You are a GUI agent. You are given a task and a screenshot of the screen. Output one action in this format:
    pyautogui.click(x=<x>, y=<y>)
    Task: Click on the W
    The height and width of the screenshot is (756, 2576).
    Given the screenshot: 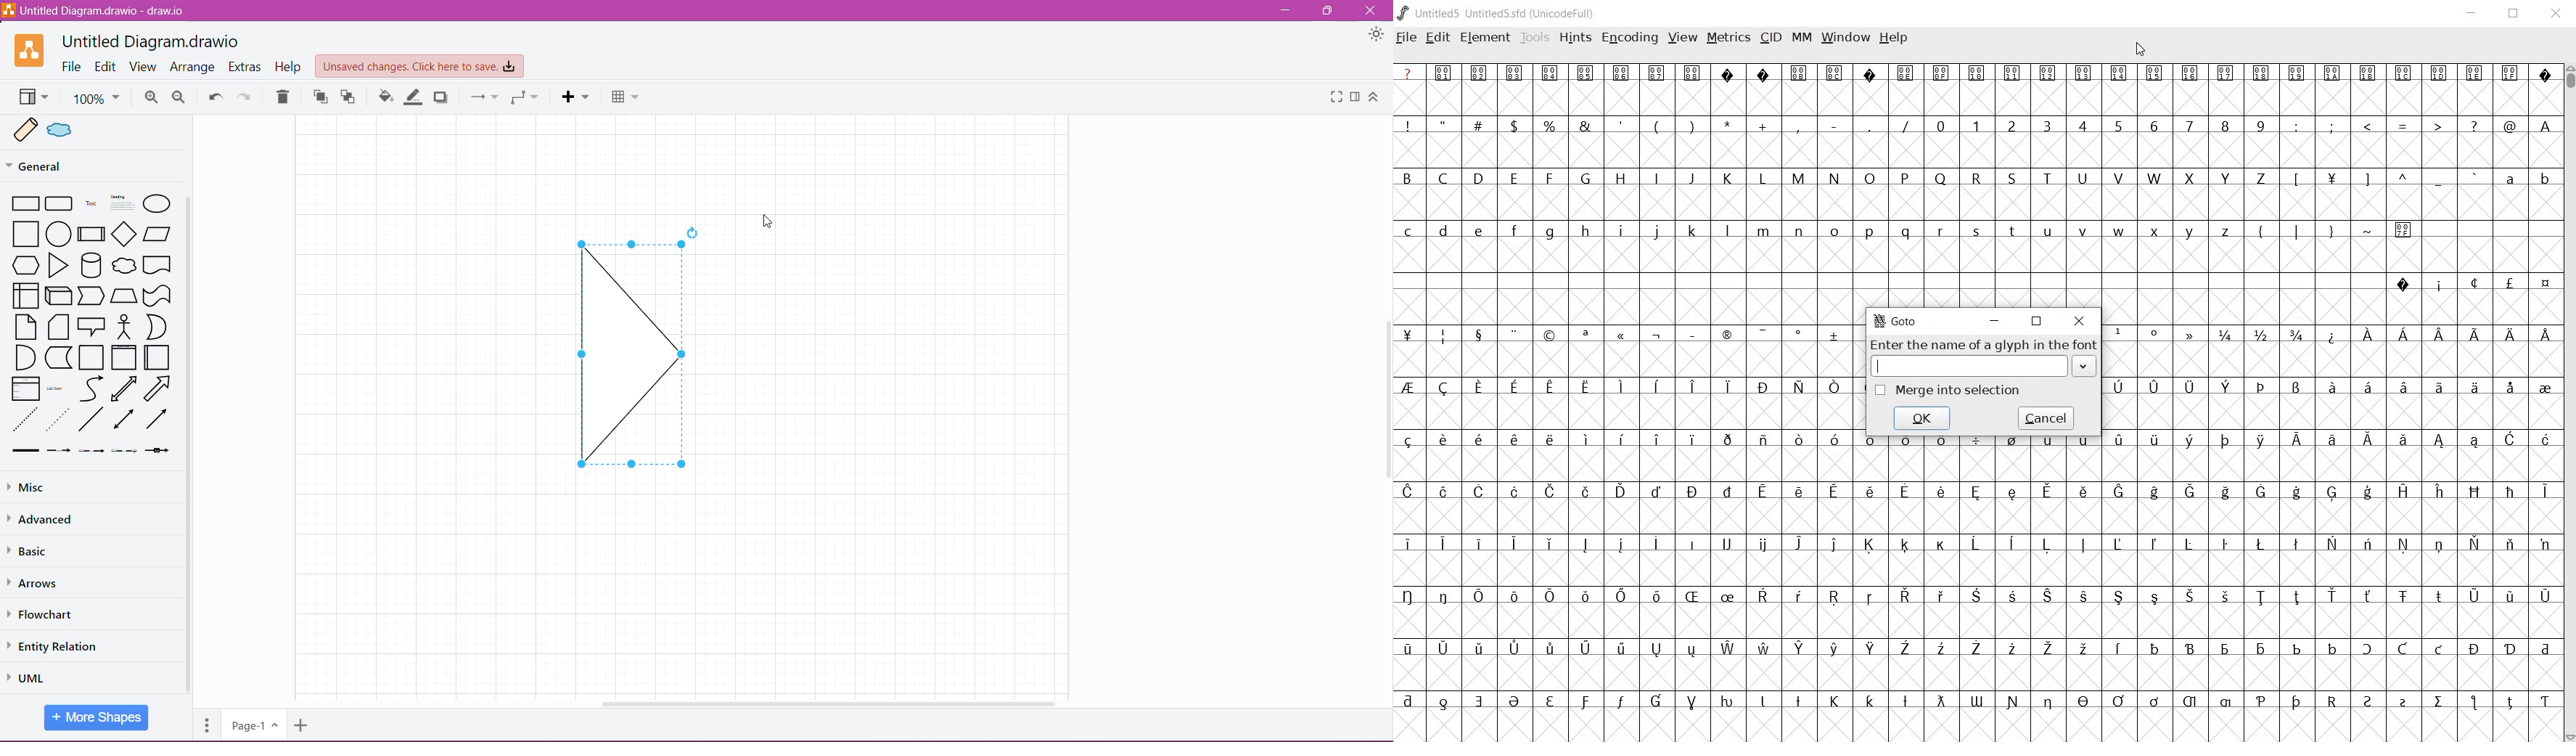 What is the action you would take?
    pyautogui.click(x=2154, y=176)
    